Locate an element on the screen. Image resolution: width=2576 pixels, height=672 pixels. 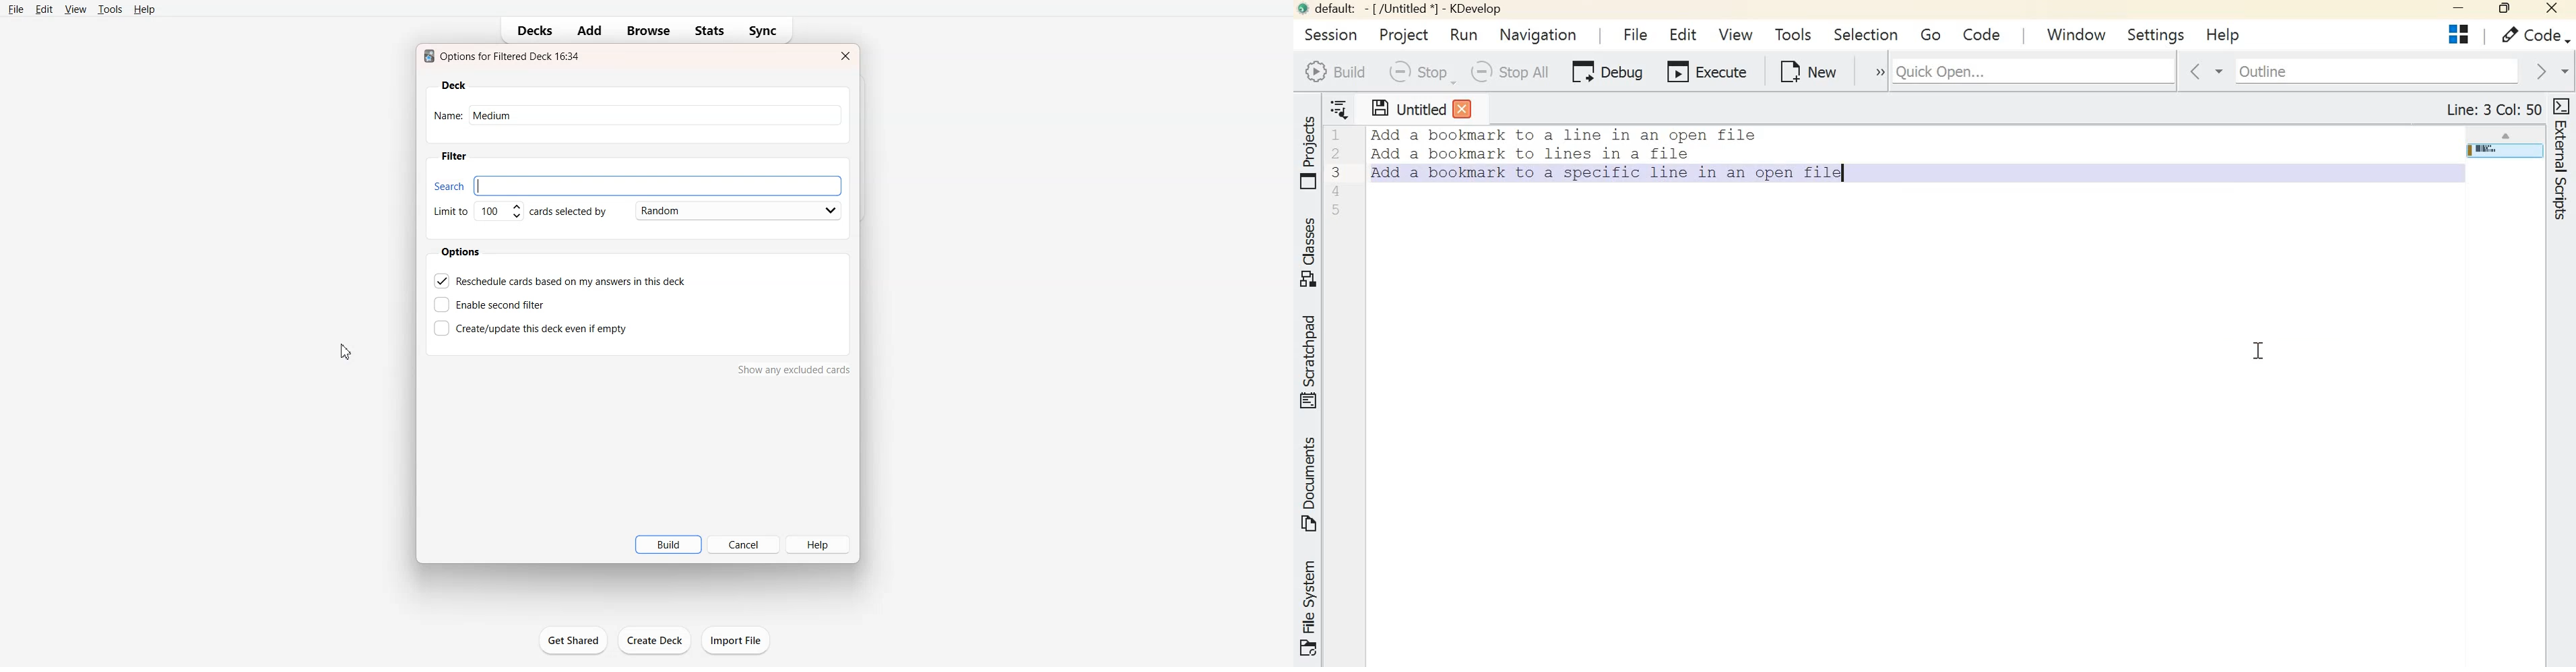
Close is located at coordinates (844, 56).